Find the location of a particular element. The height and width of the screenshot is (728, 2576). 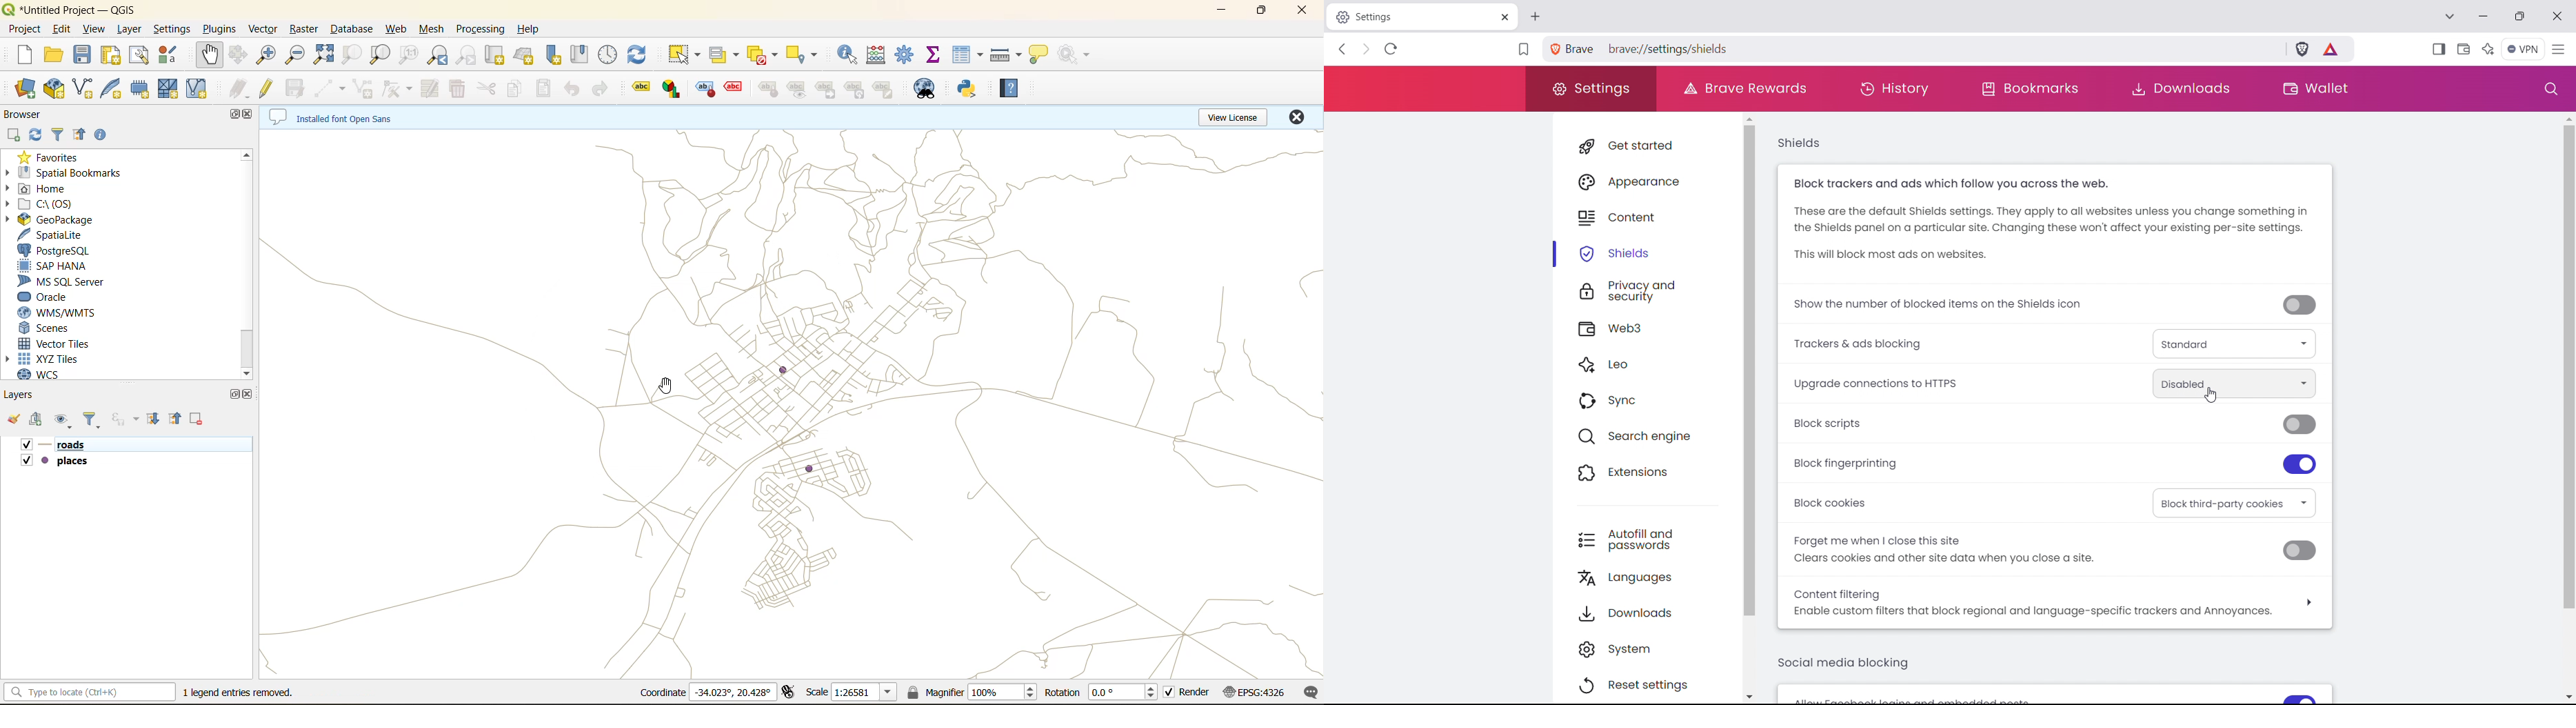

scale is located at coordinates (852, 693).